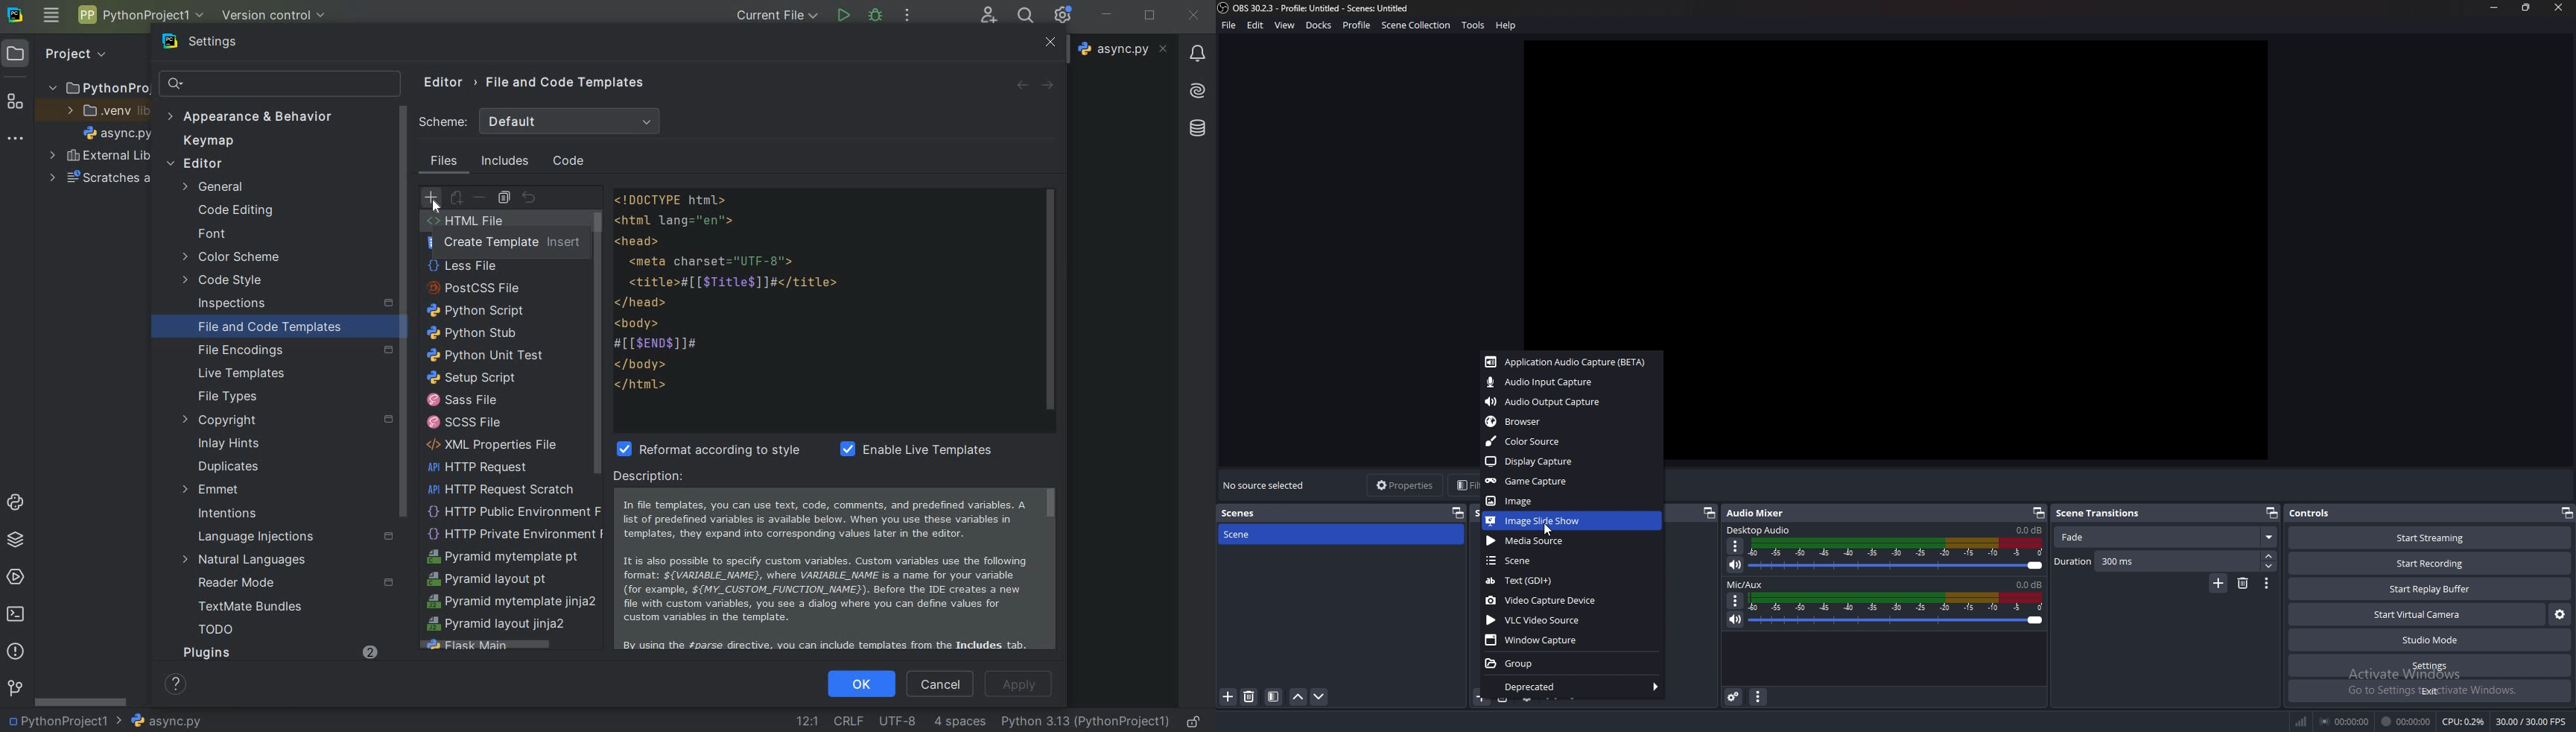 The width and height of the screenshot is (2576, 756). I want to click on external libraries, so click(96, 157).